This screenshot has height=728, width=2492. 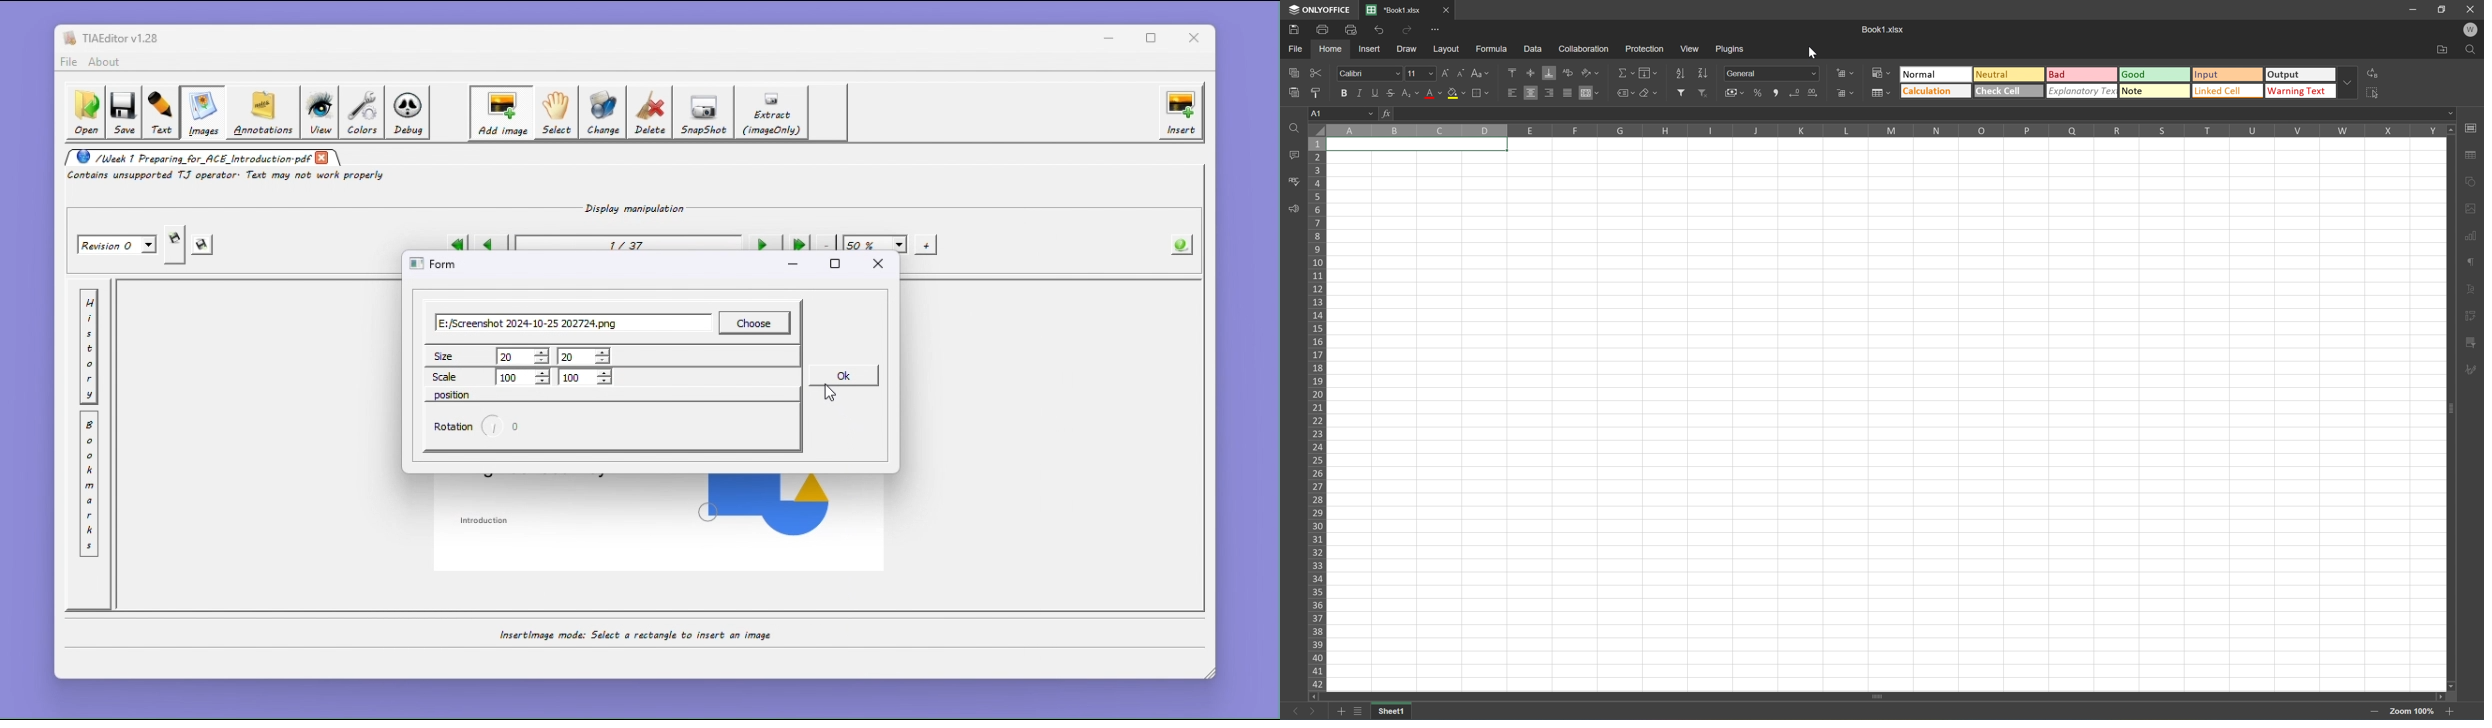 I want to click on Book1.xlsx, so click(x=1393, y=10).